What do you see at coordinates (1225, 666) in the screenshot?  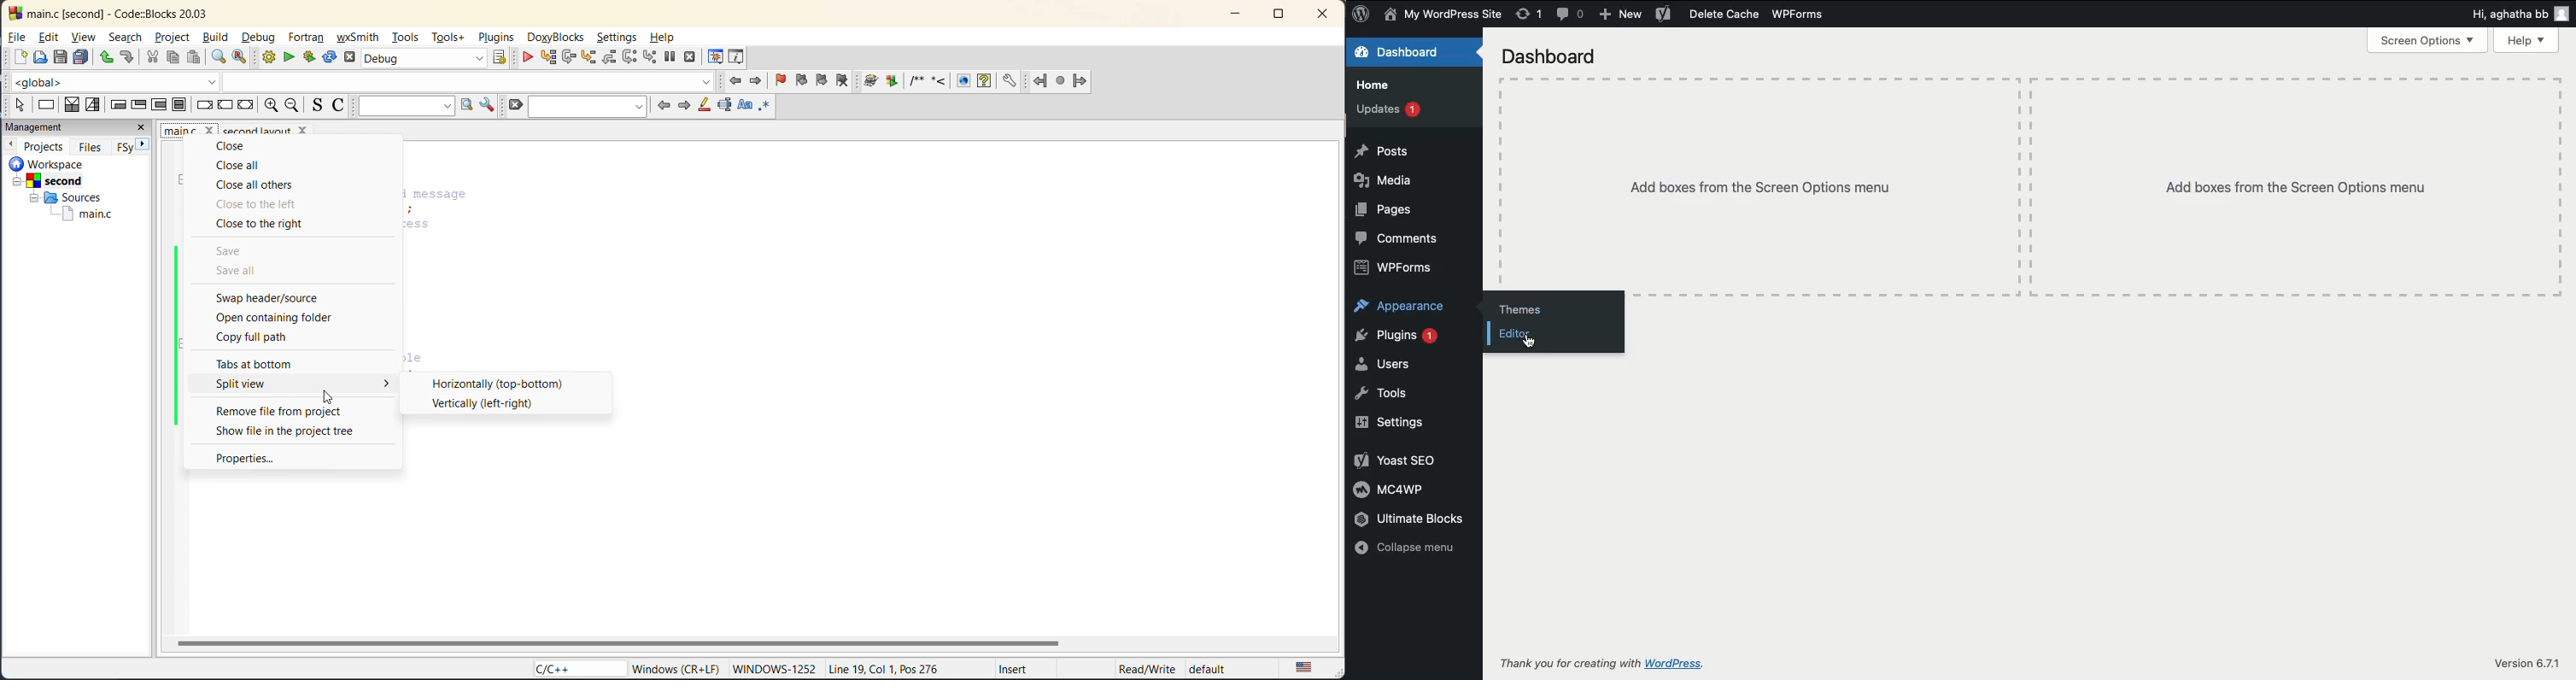 I see `default` at bounding box center [1225, 666].